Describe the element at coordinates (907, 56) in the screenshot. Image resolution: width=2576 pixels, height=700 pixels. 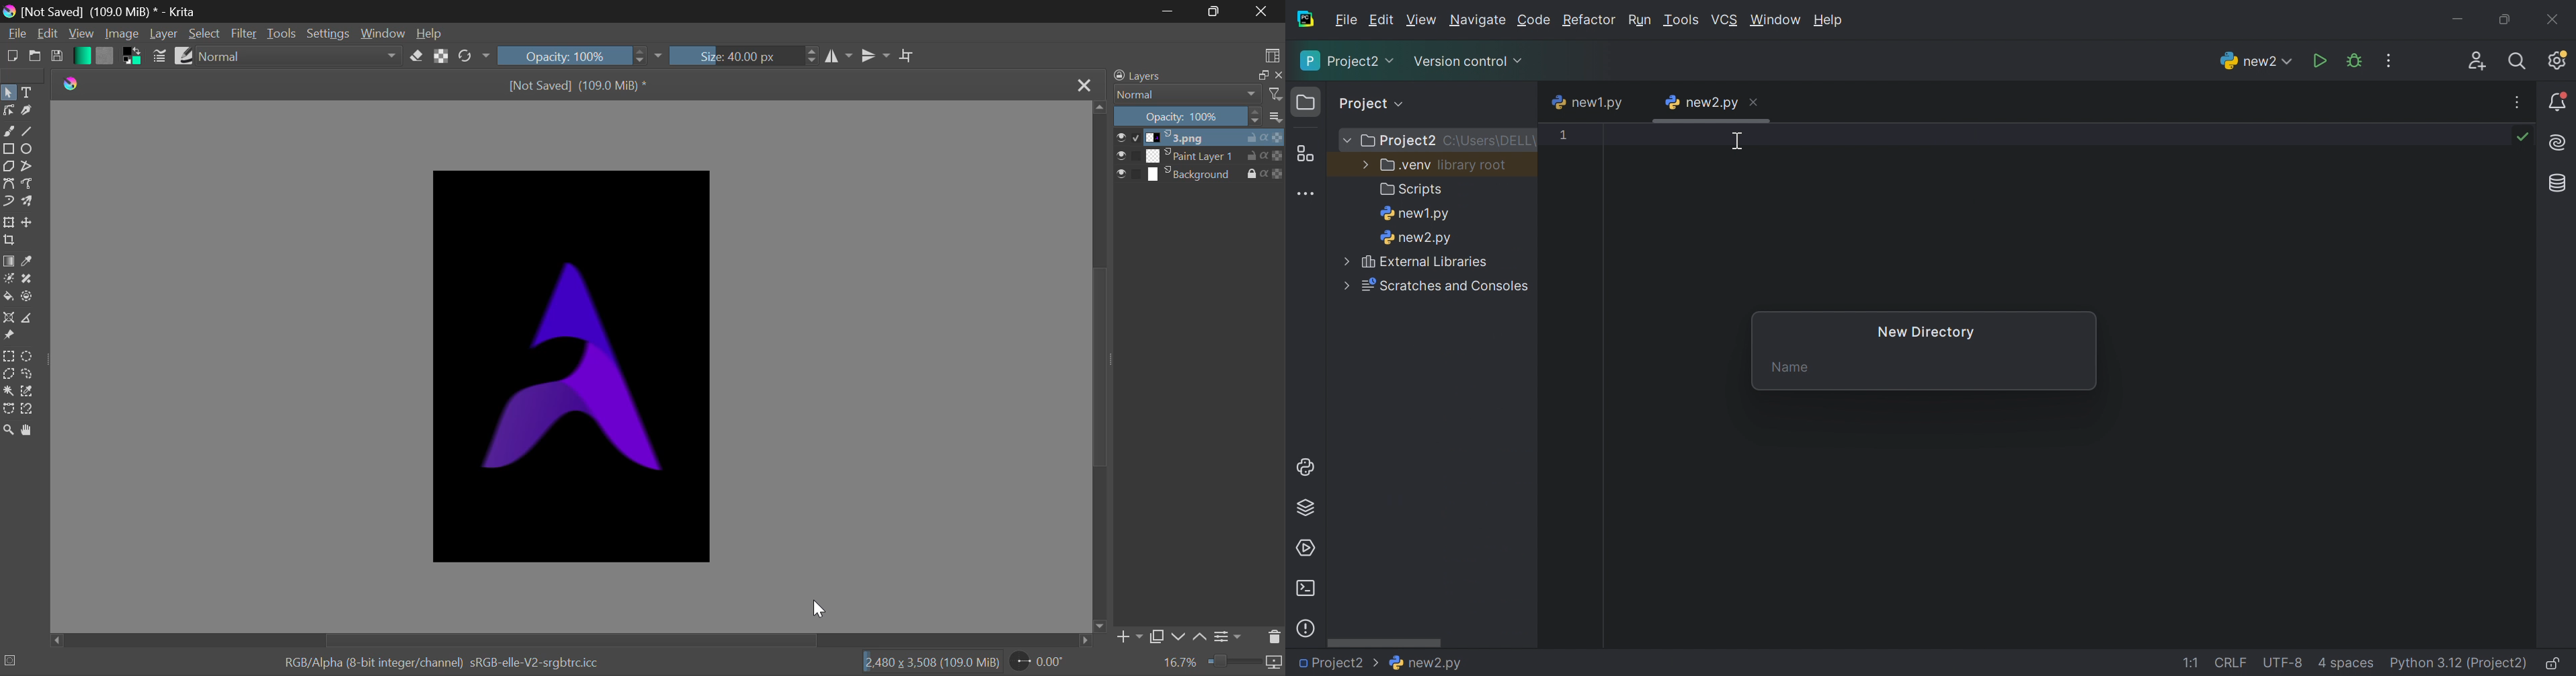
I see `Crop` at that location.